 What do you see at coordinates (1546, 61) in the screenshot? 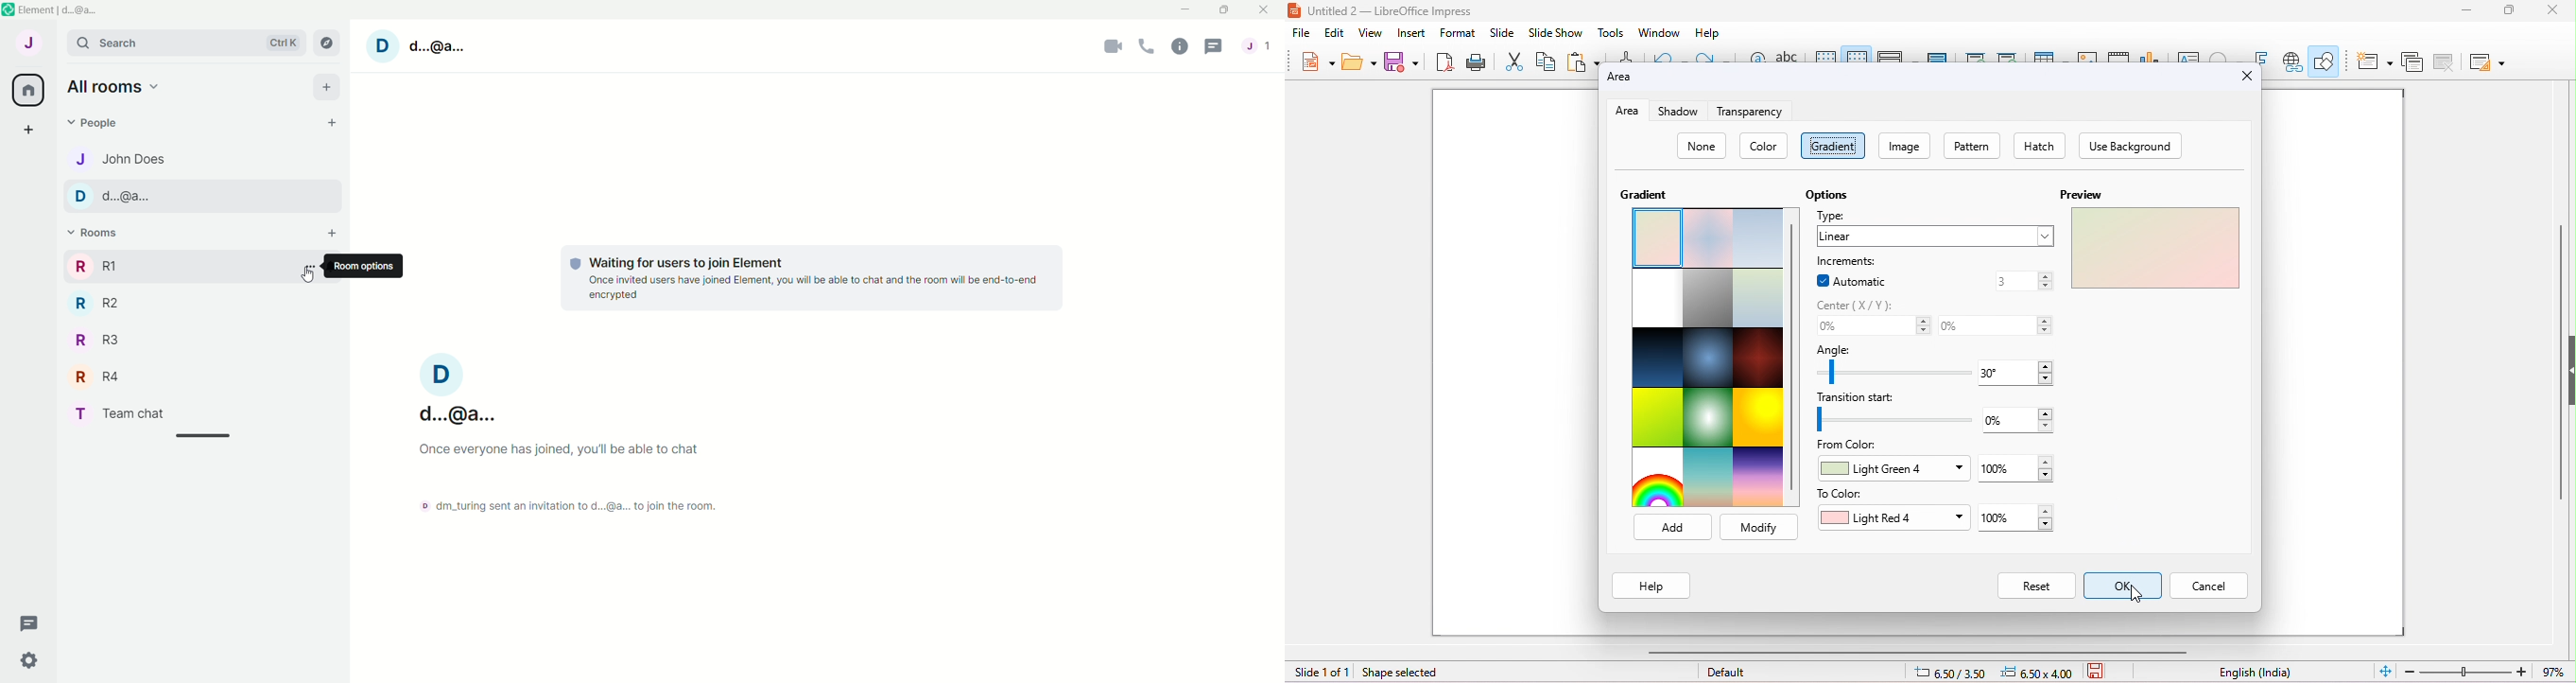
I see `copy` at bounding box center [1546, 61].